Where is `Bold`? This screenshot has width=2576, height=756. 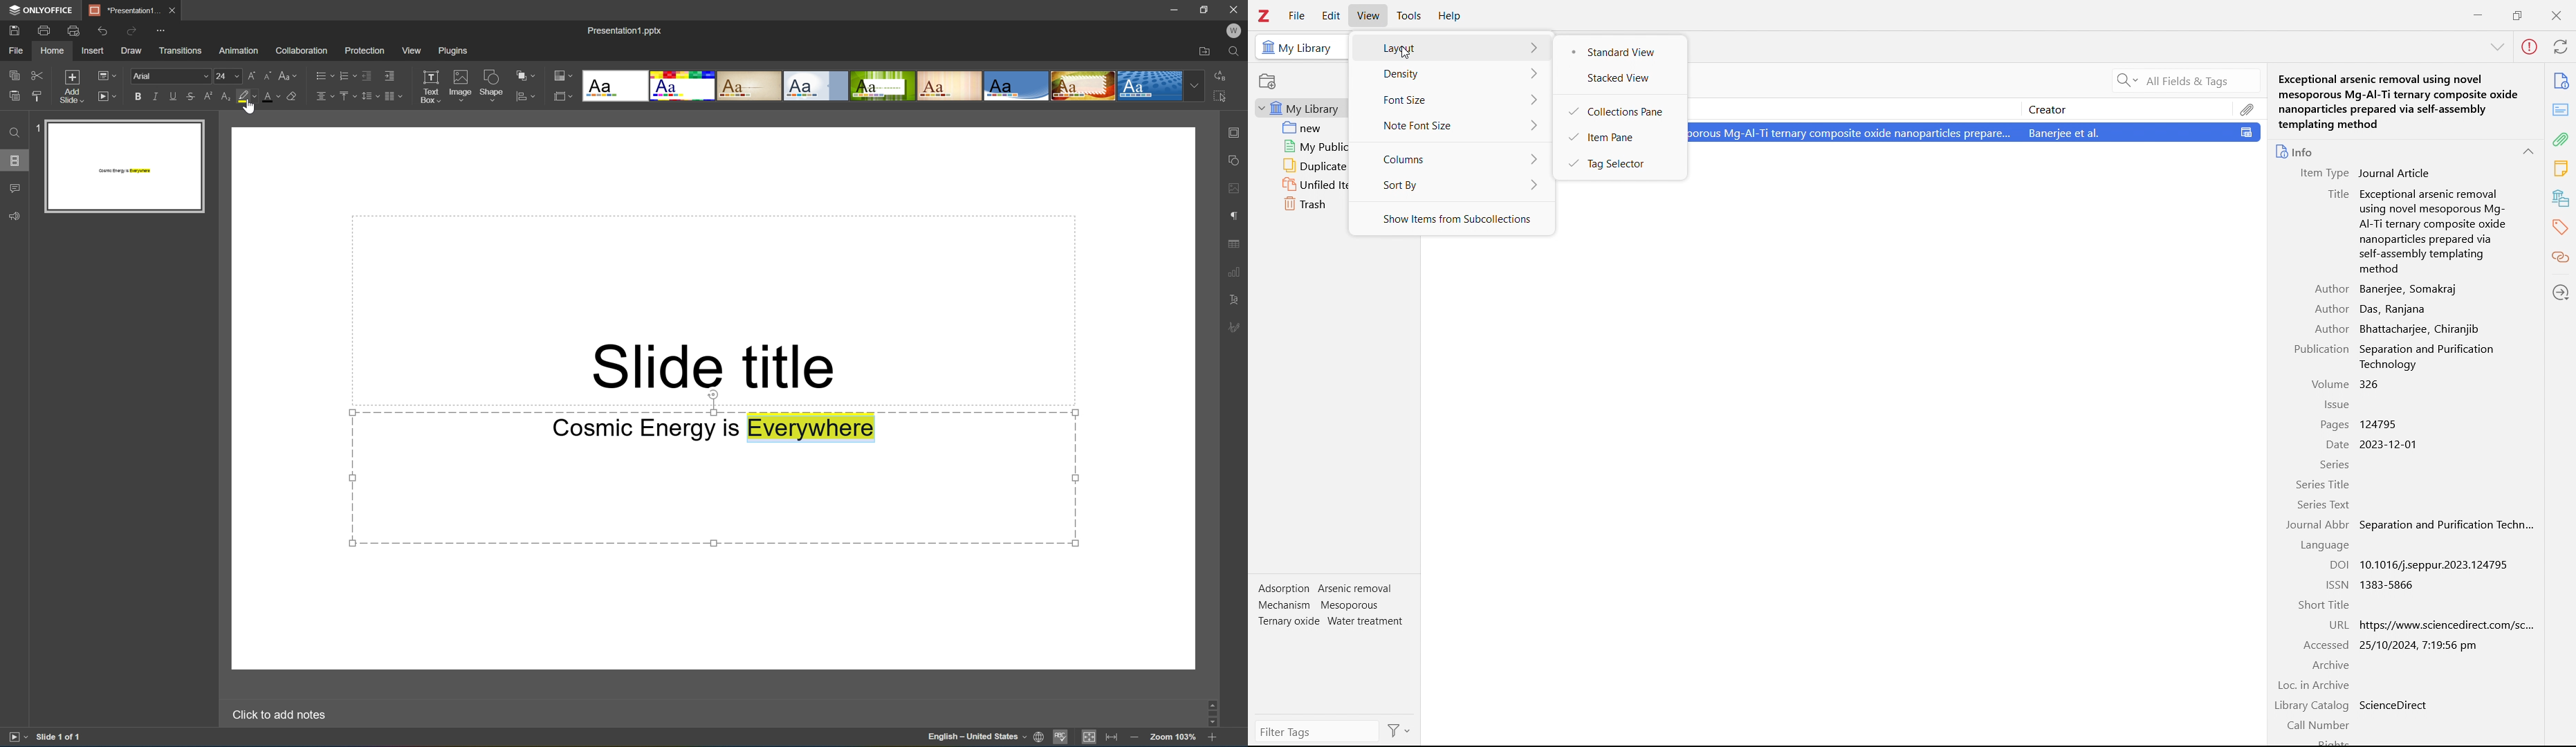 Bold is located at coordinates (134, 97).